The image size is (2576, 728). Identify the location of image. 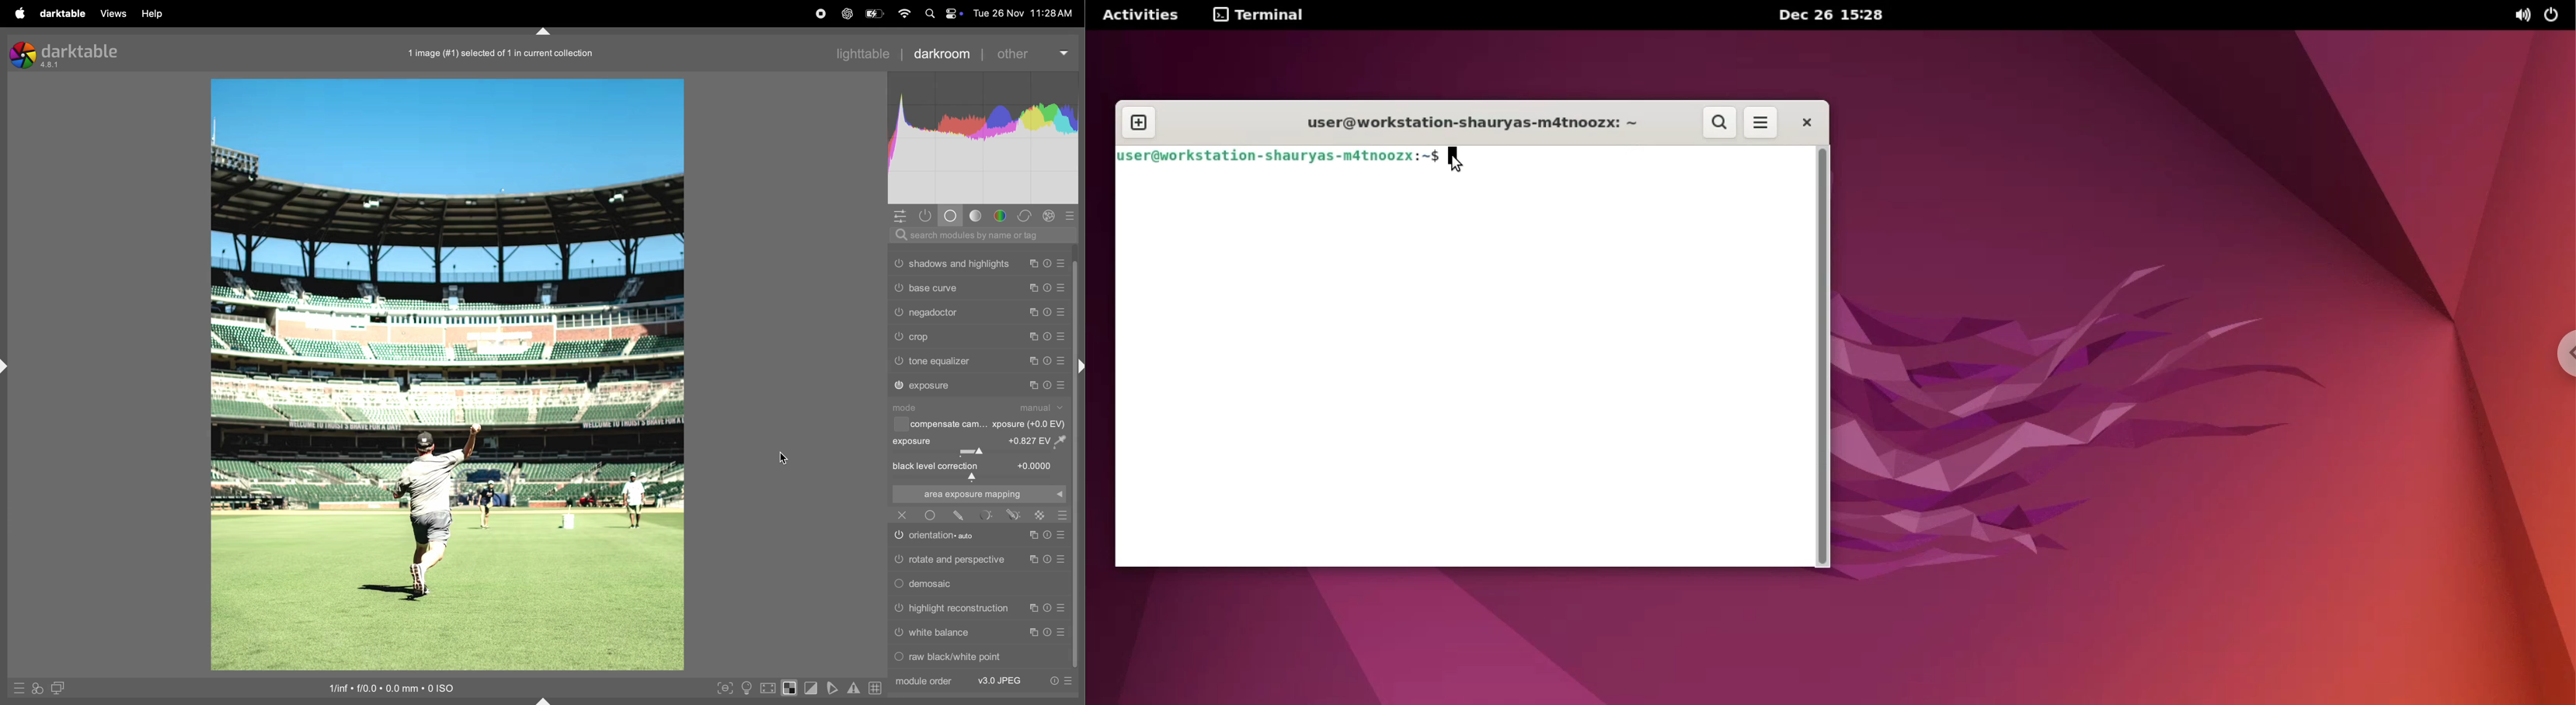
(446, 375).